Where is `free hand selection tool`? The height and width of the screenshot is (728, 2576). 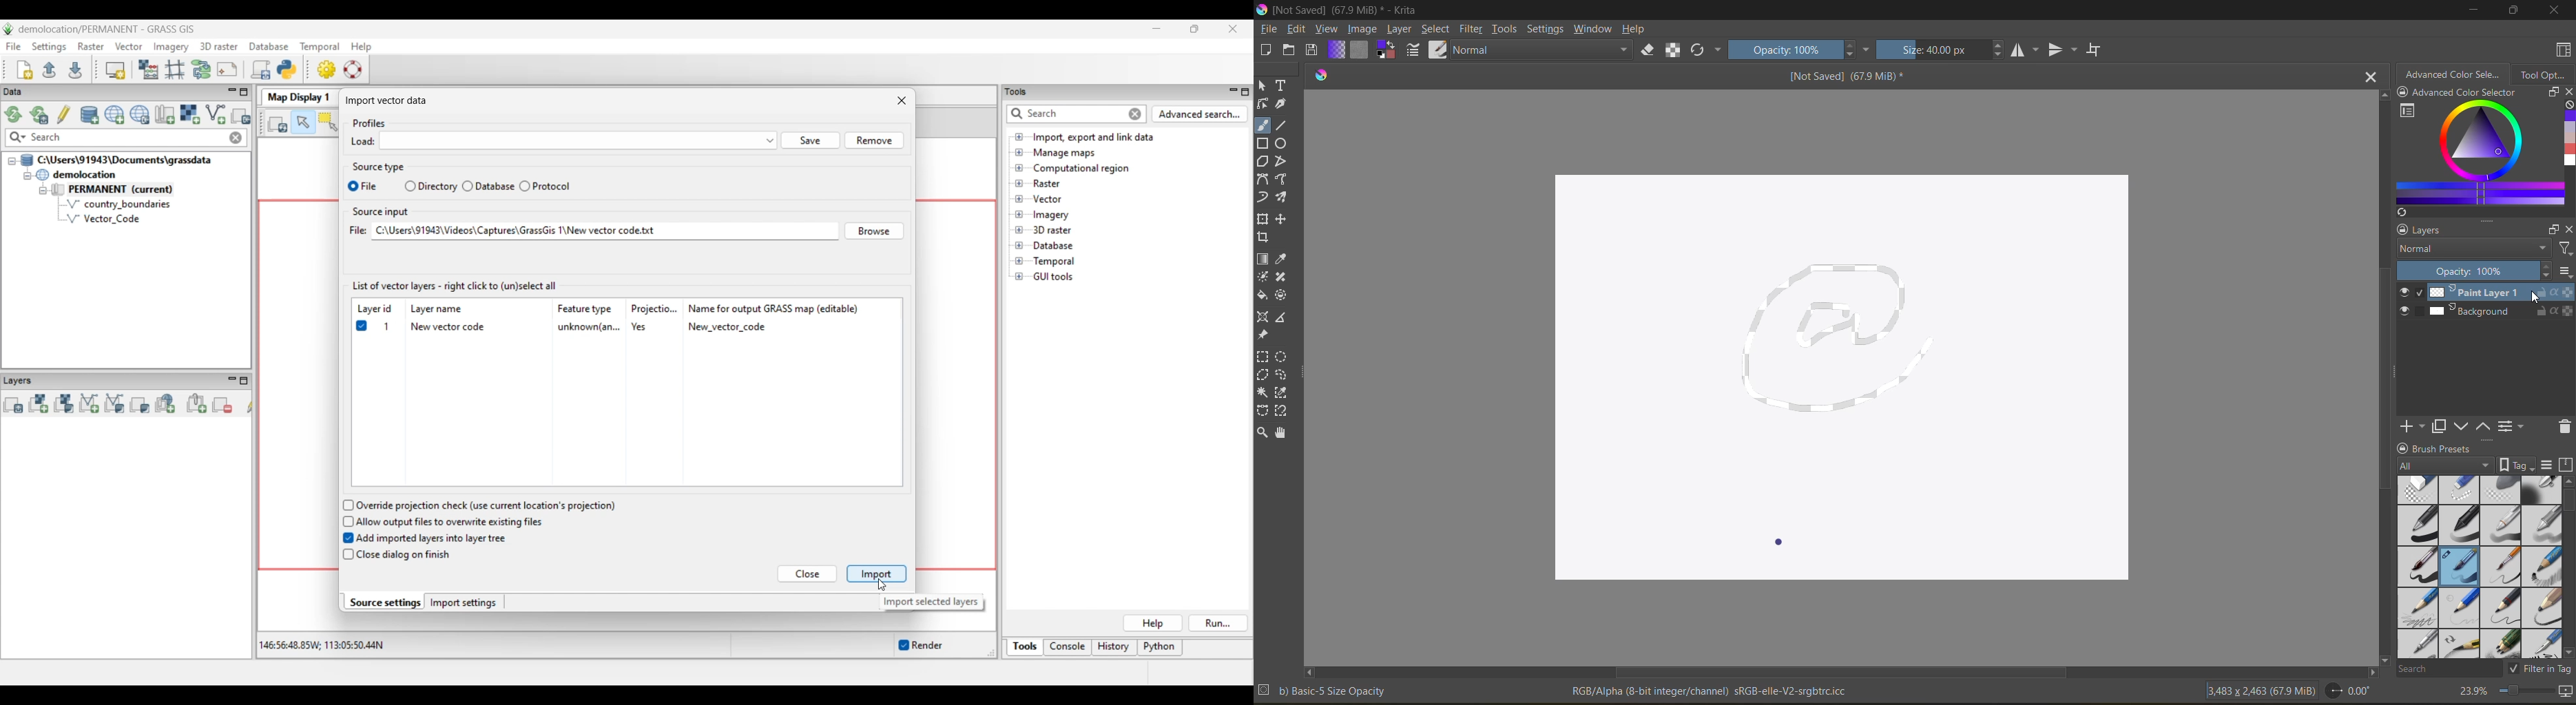
free hand selection tool is located at coordinates (1282, 374).